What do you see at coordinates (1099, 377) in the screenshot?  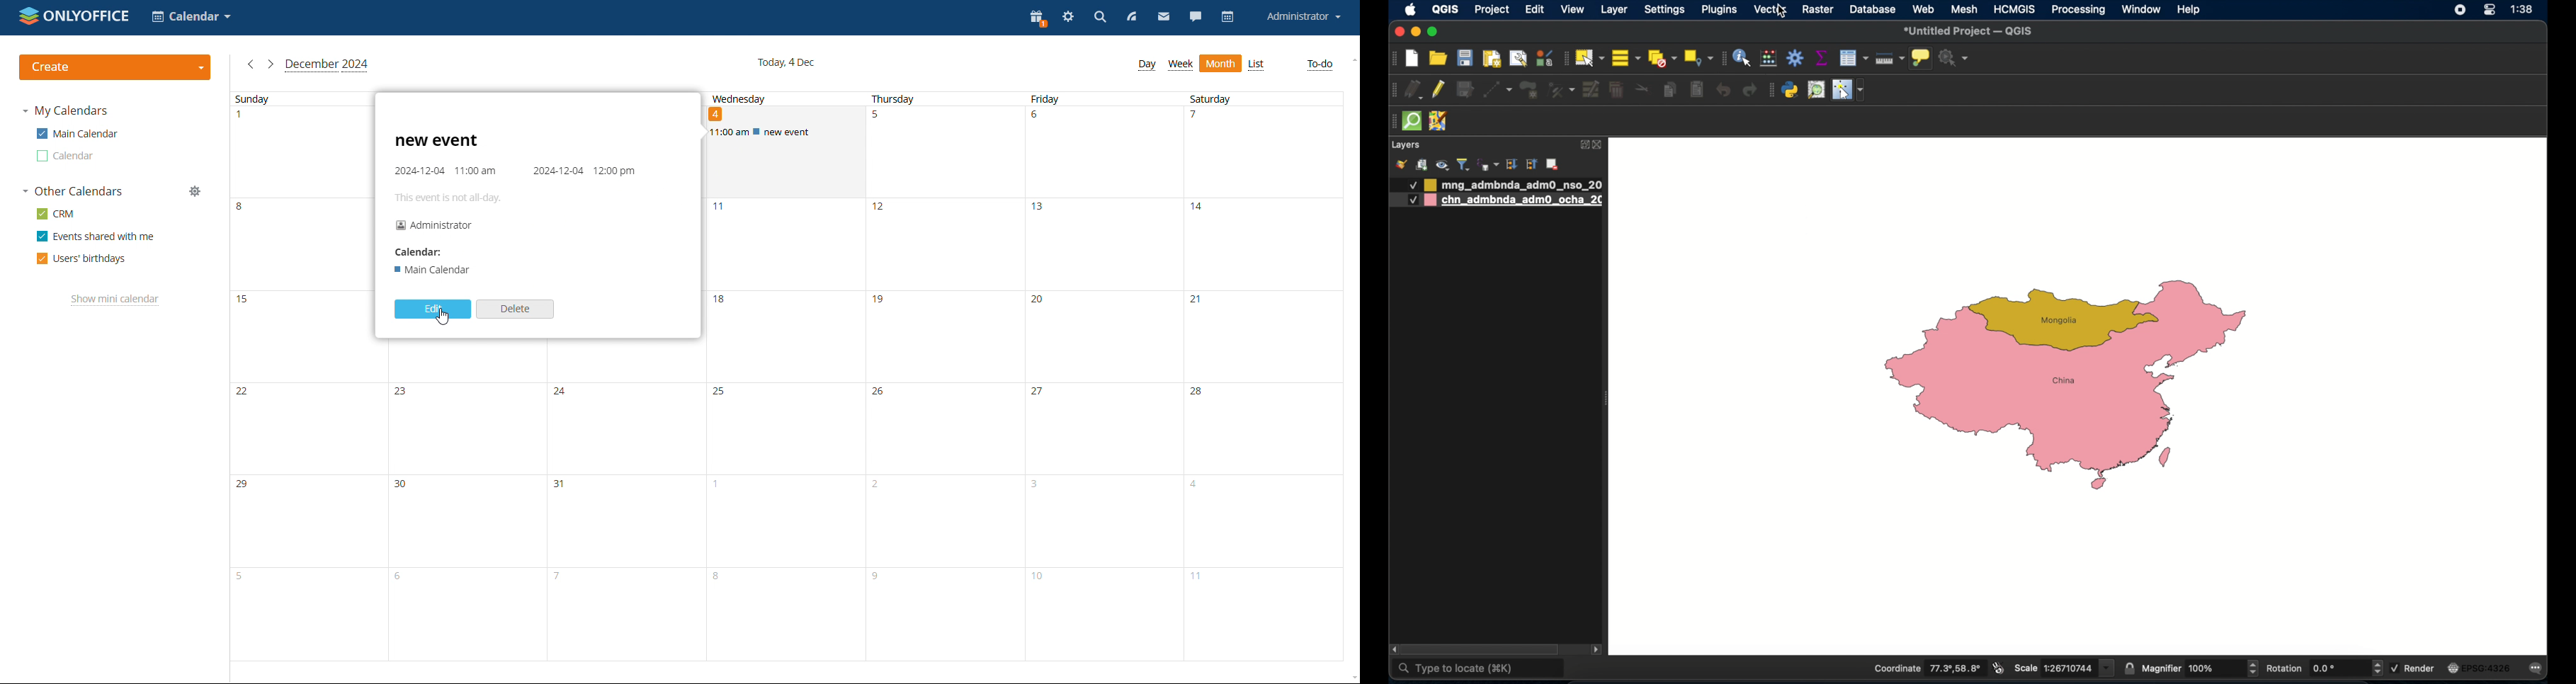 I see `friday` at bounding box center [1099, 377].